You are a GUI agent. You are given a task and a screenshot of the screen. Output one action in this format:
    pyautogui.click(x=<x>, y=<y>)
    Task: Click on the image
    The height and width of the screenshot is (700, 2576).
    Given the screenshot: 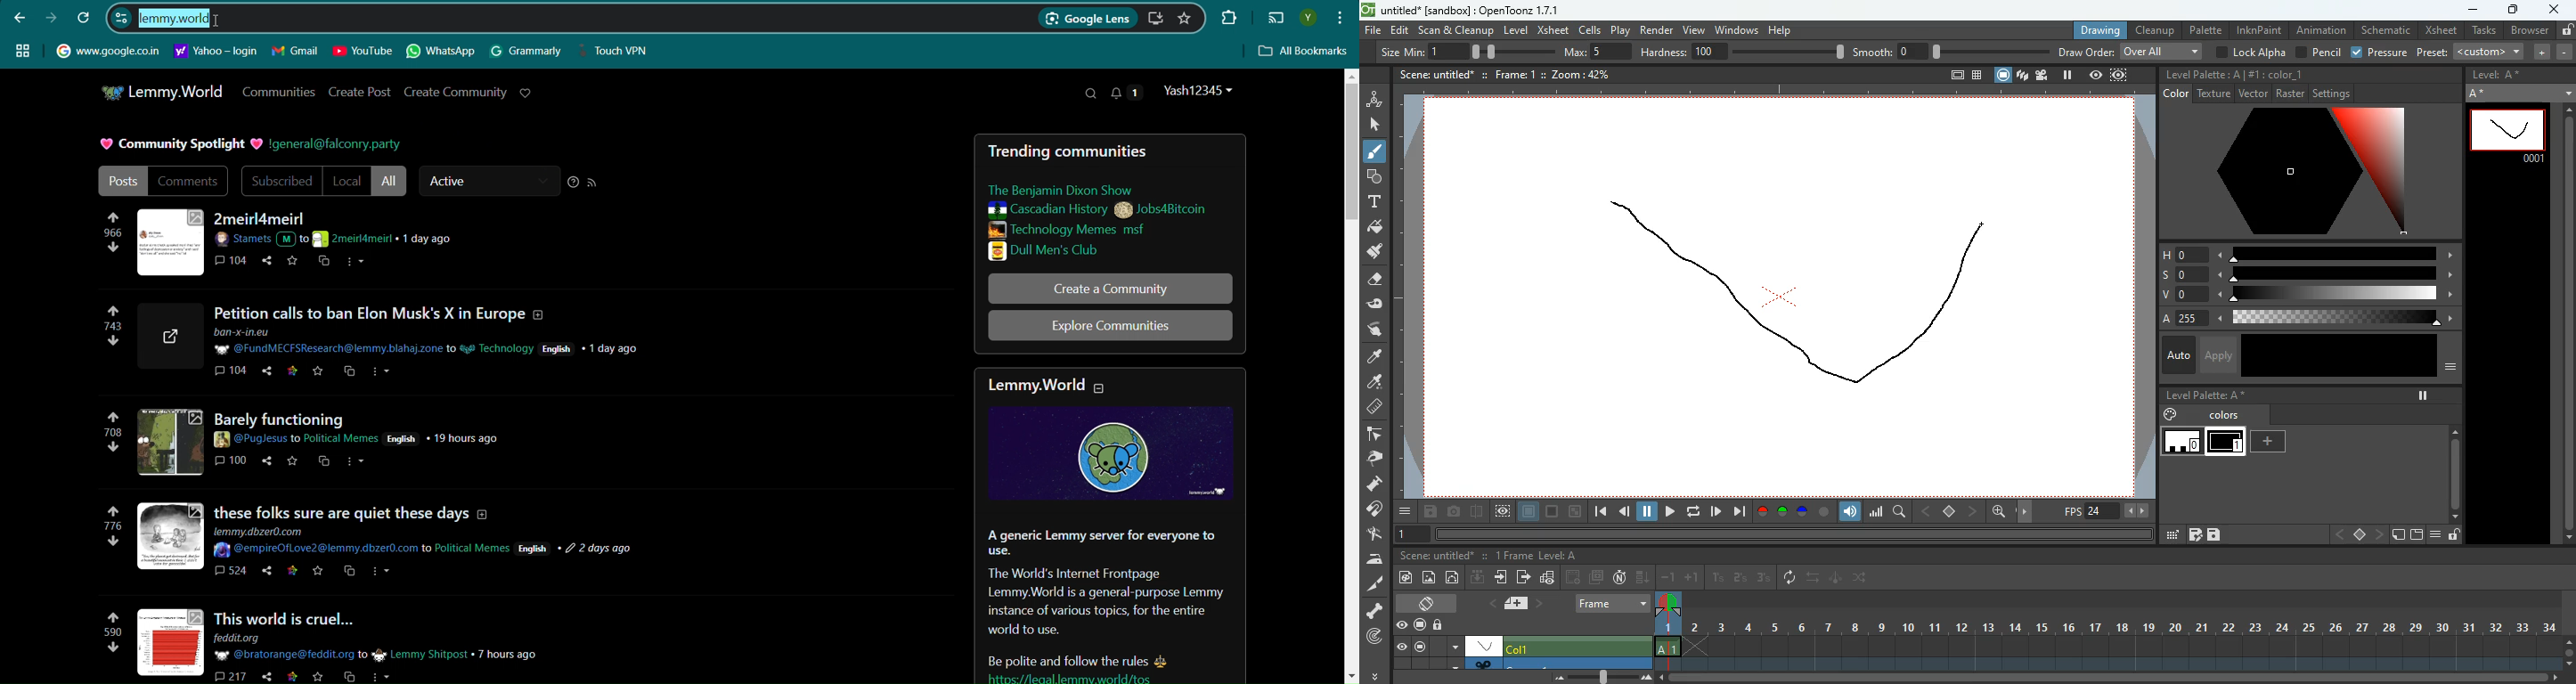 What is the action you would take?
    pyautogui.click(x=1430, y=578)
    